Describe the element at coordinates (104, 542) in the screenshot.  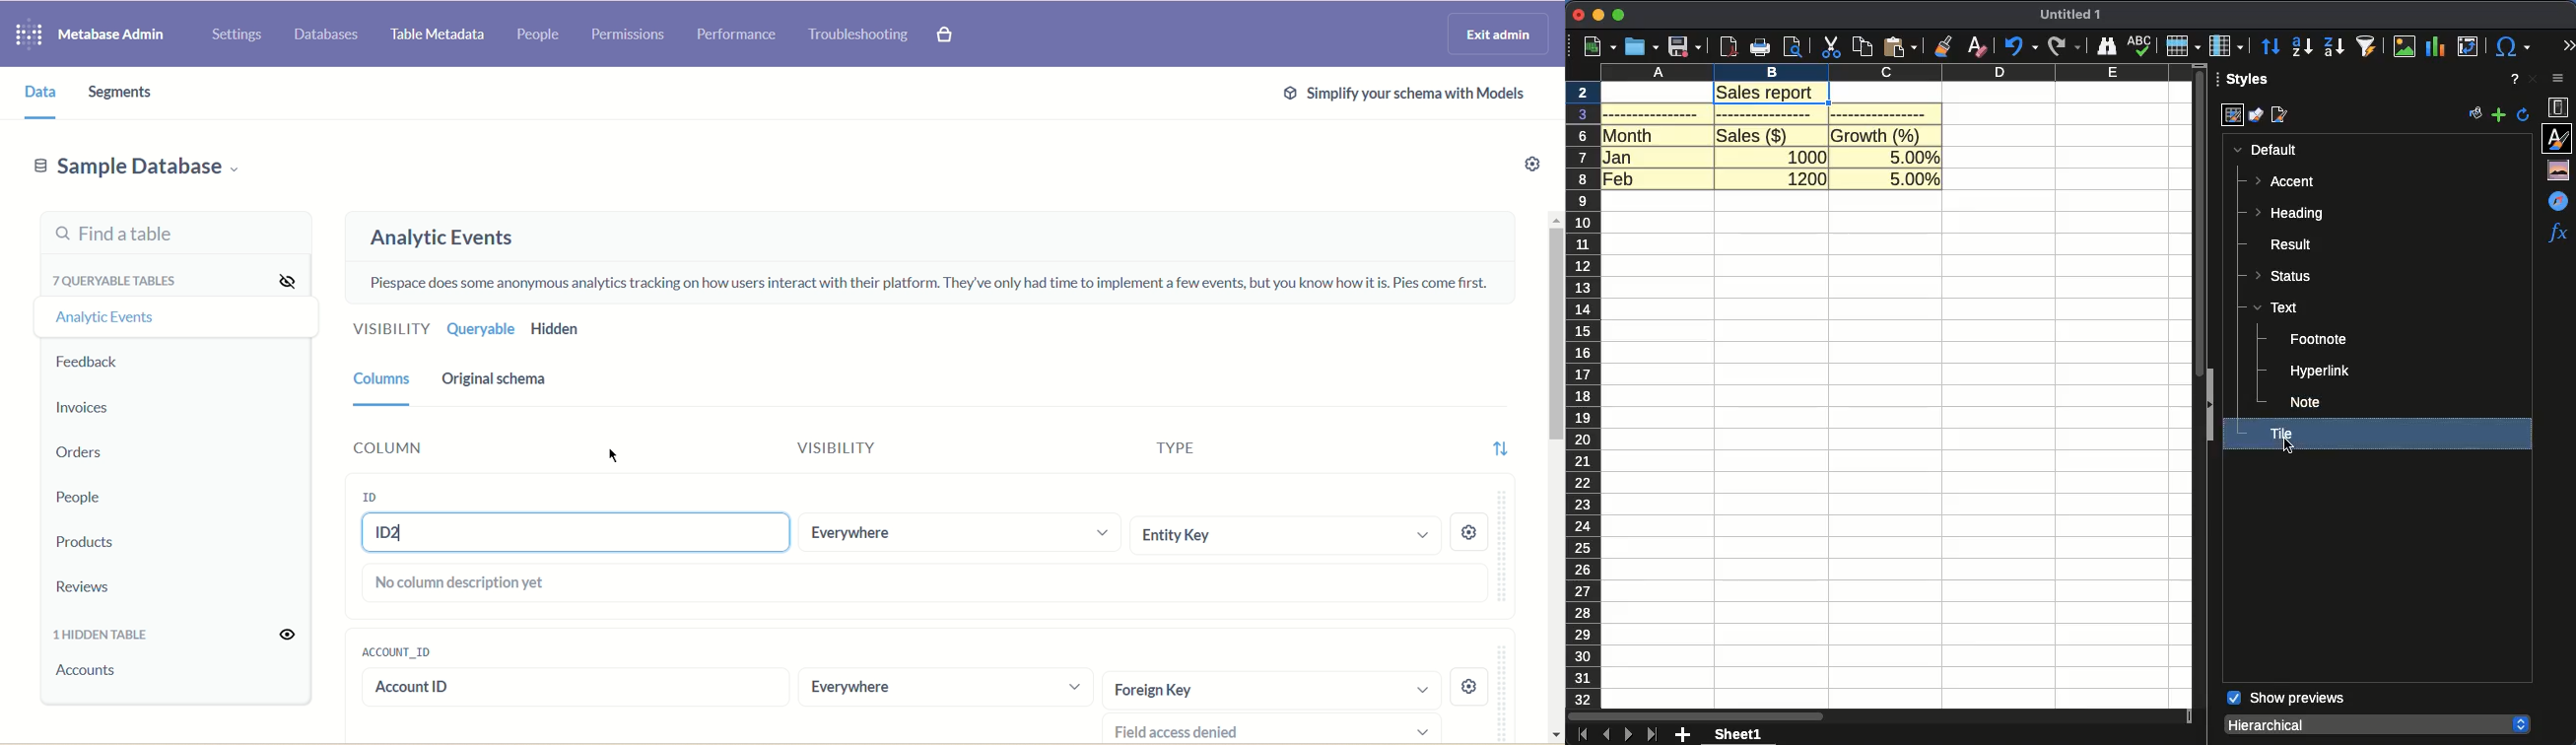
I see `Products` at that location.